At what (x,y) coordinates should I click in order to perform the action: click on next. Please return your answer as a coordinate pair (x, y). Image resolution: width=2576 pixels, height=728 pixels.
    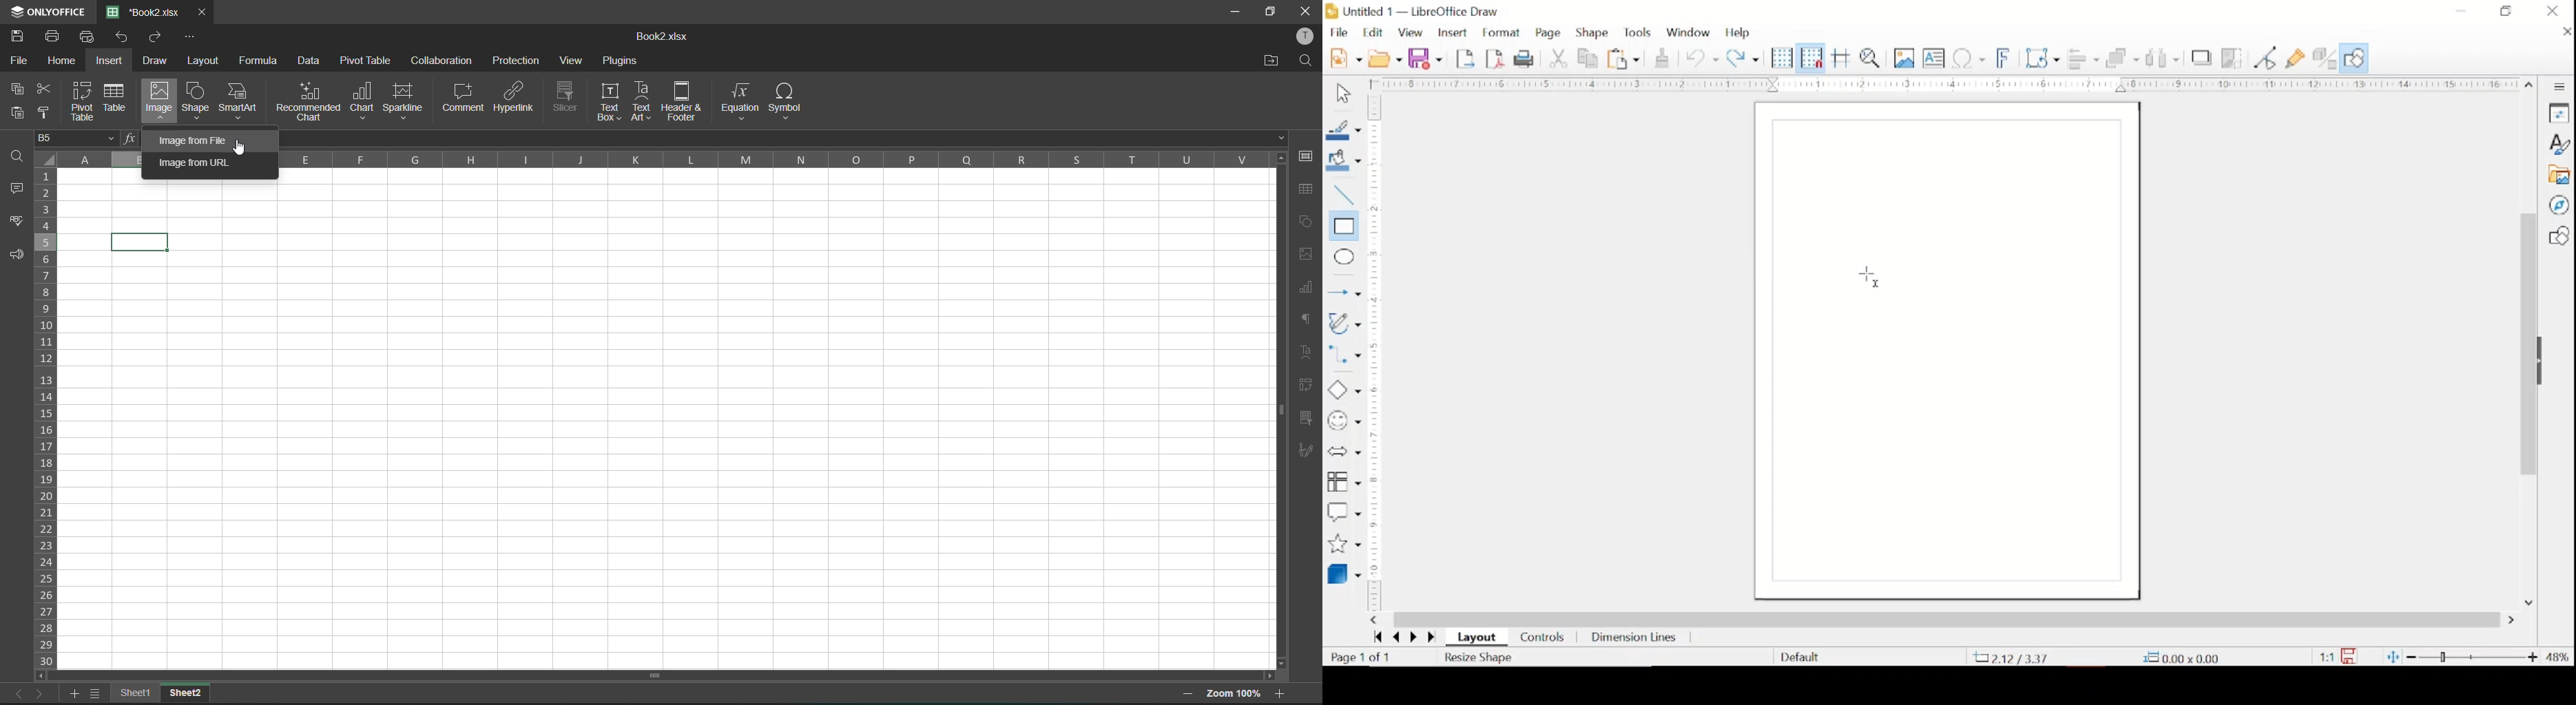
    Looking at the image, I should click on (42, 693).